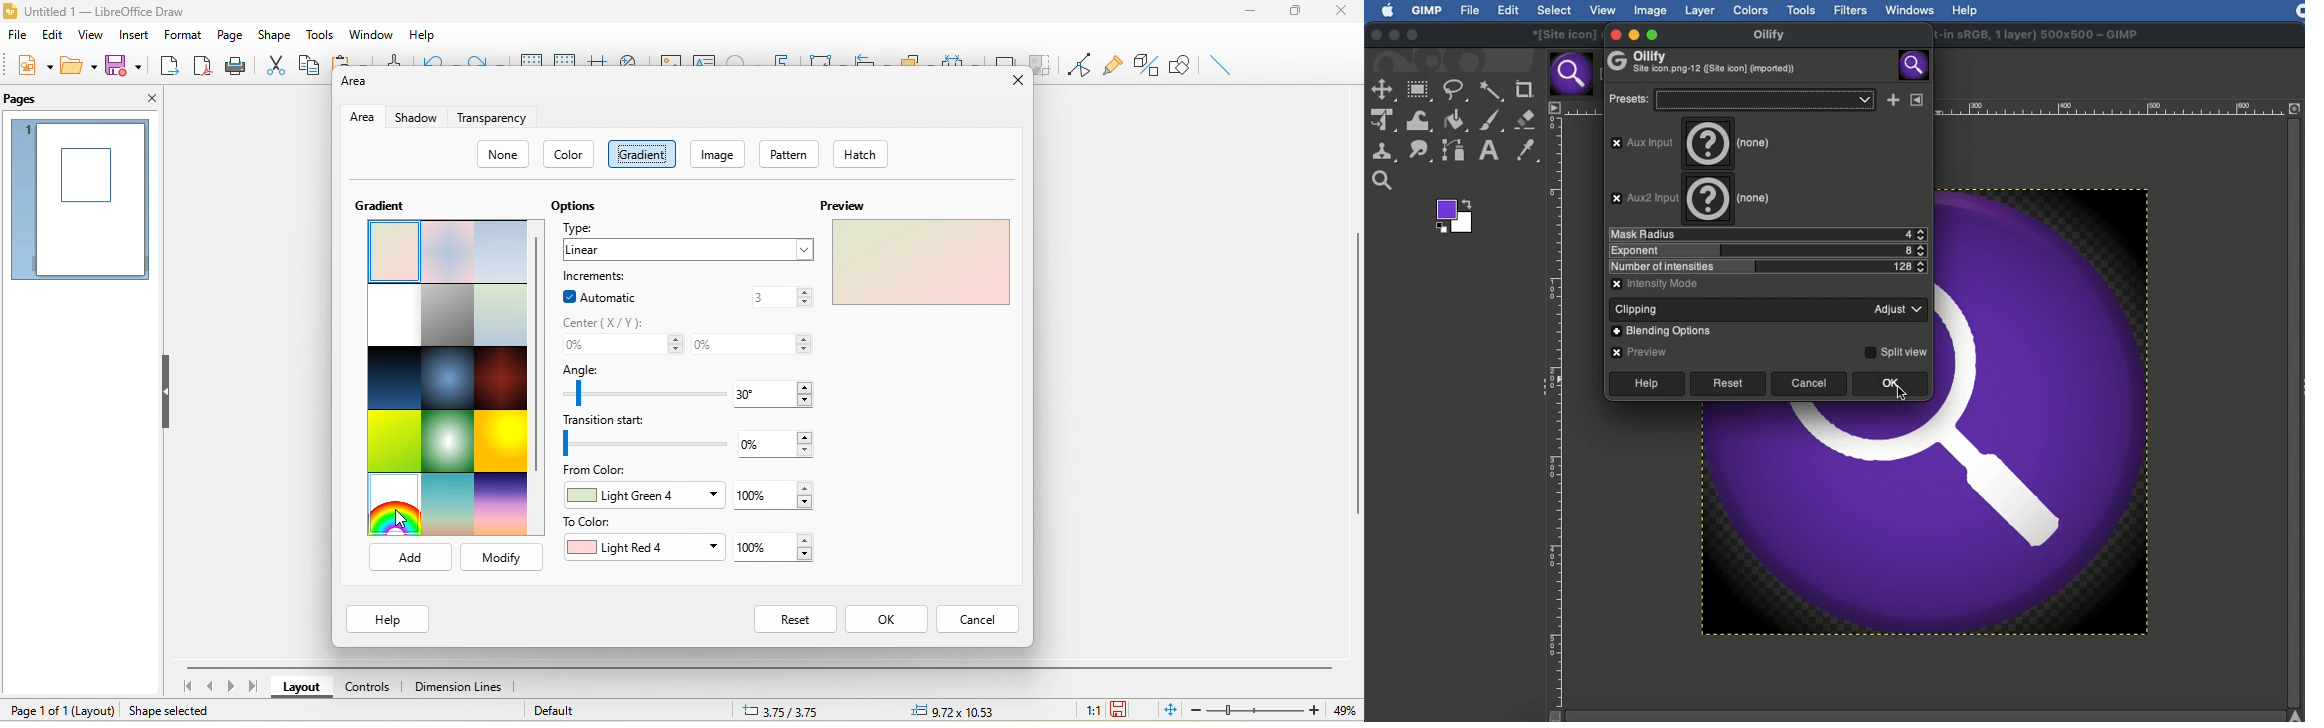  Describe the element at coordinates (449, 508) in the screenshot. I see `sunrise` at that location.